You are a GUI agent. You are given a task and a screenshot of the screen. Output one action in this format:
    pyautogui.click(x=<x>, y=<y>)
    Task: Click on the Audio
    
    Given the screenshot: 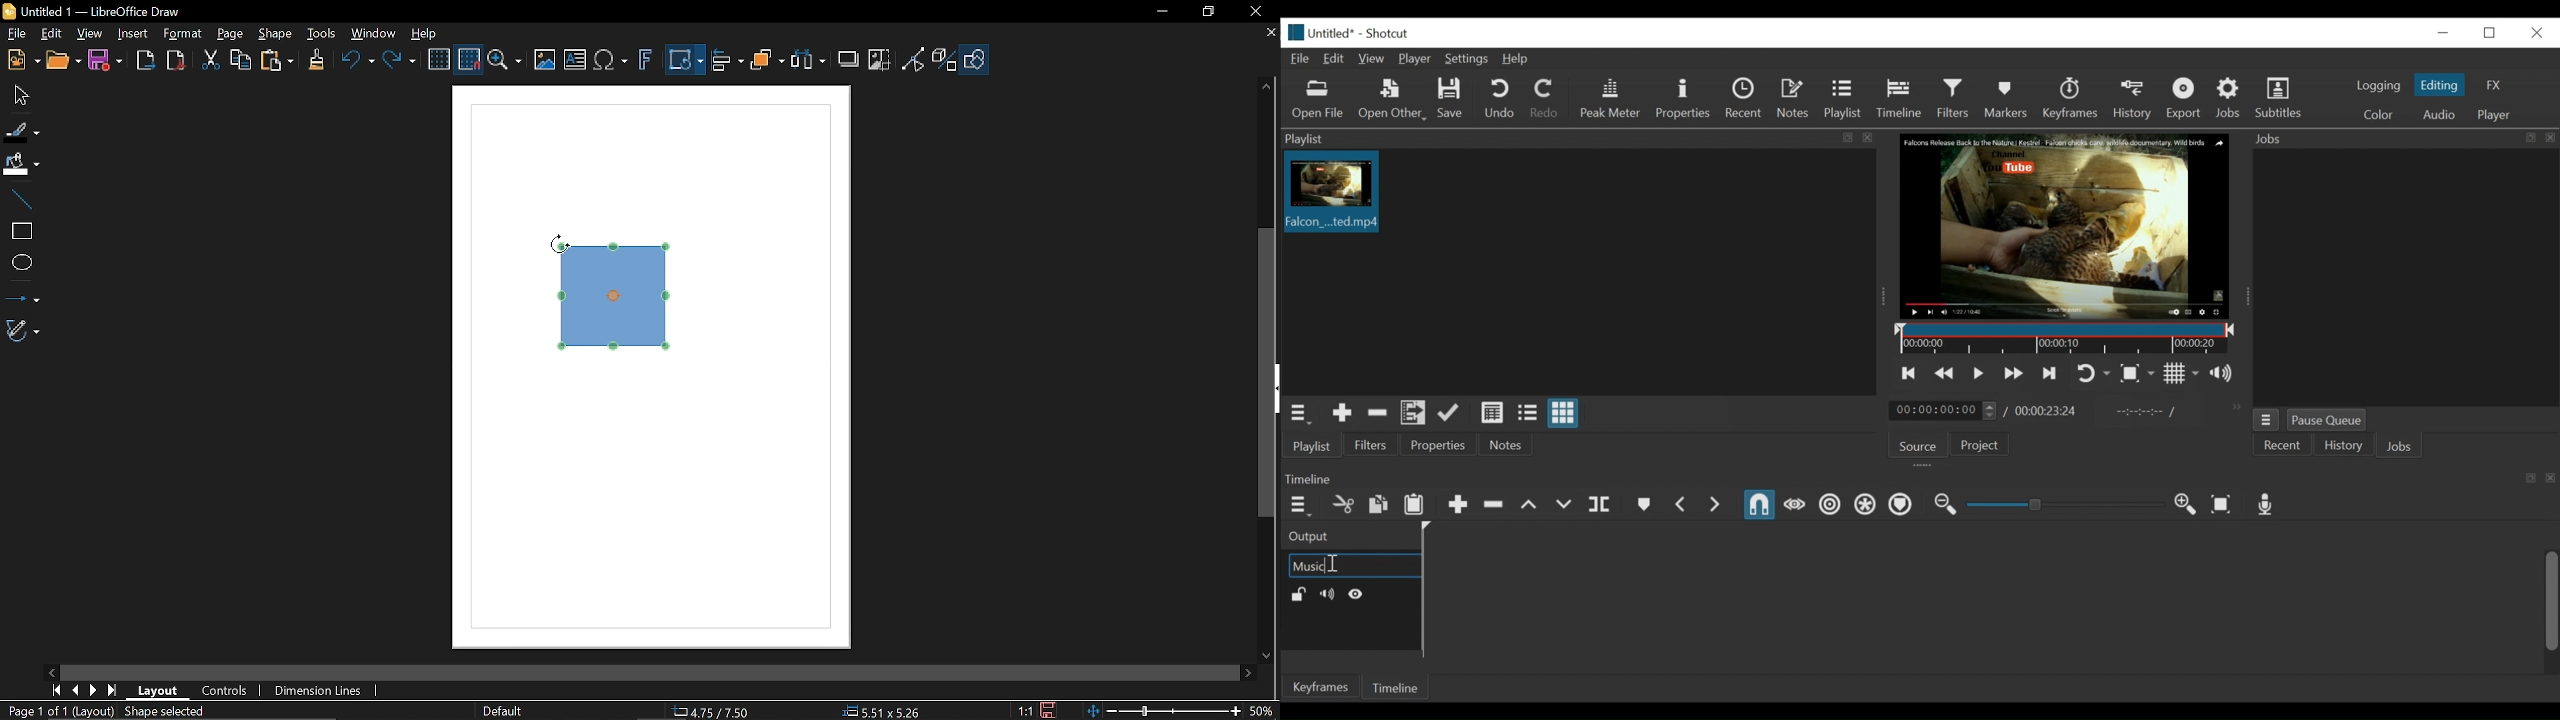 What is the action you would take?
    pyautogui.click(x=2437, y=113)
    